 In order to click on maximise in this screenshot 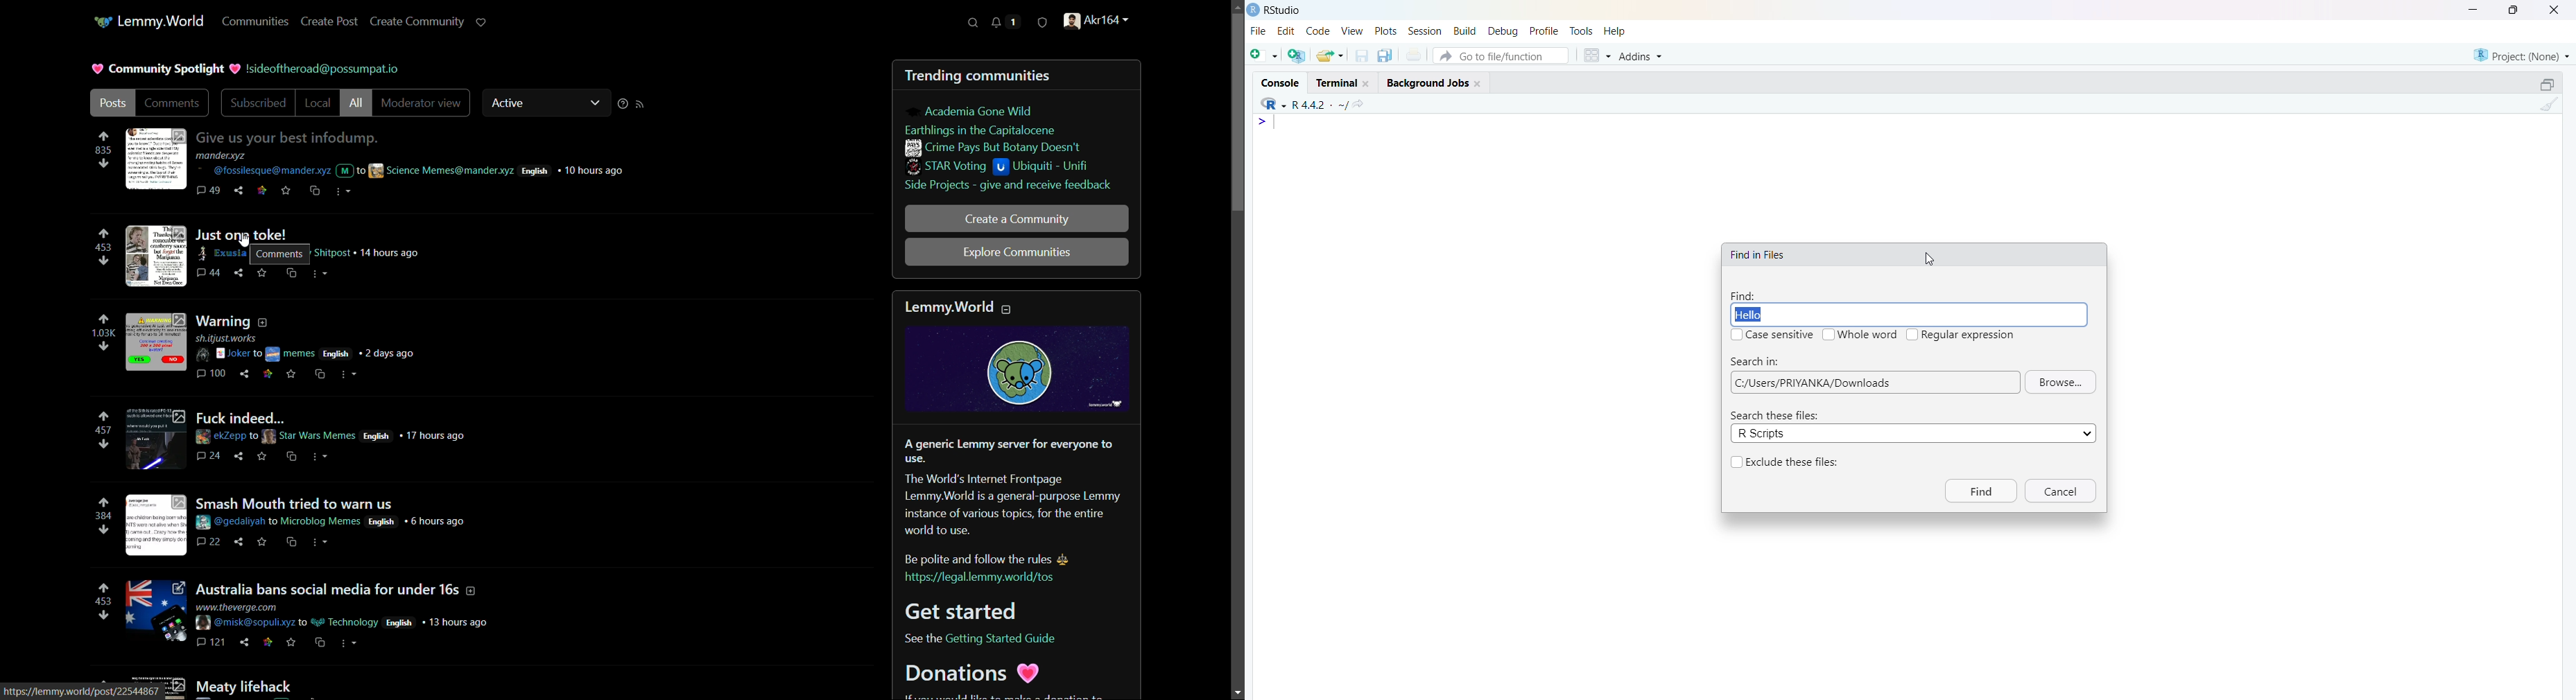, I will do `click(2516, 10)`.